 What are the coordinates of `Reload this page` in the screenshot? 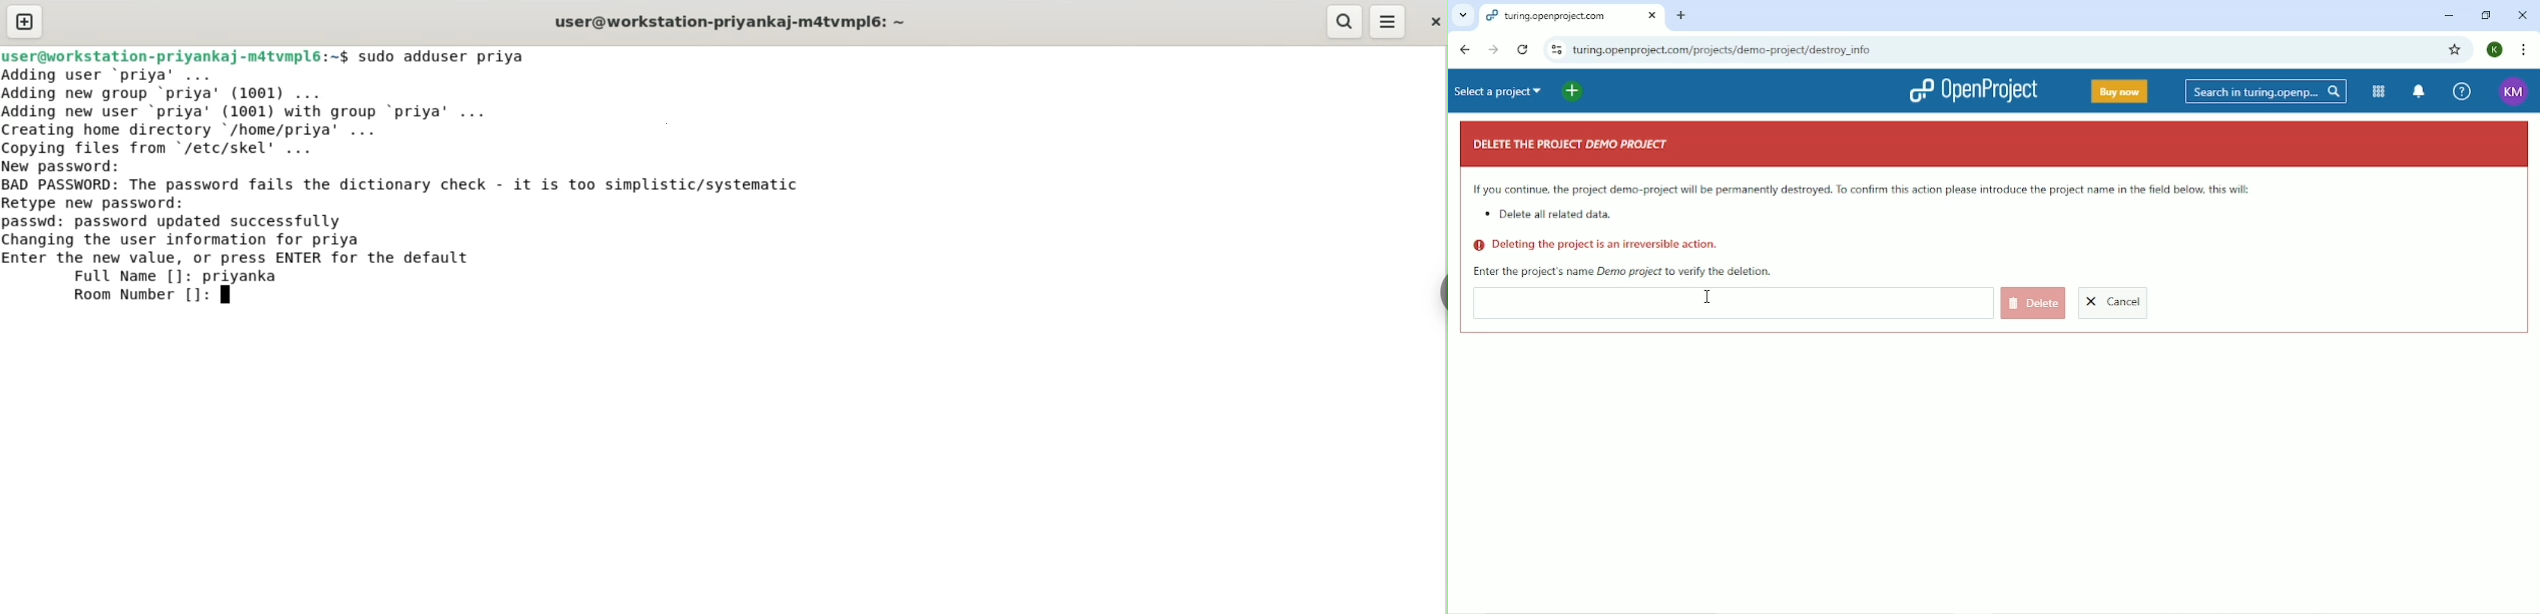 It's located at (1522, 49).